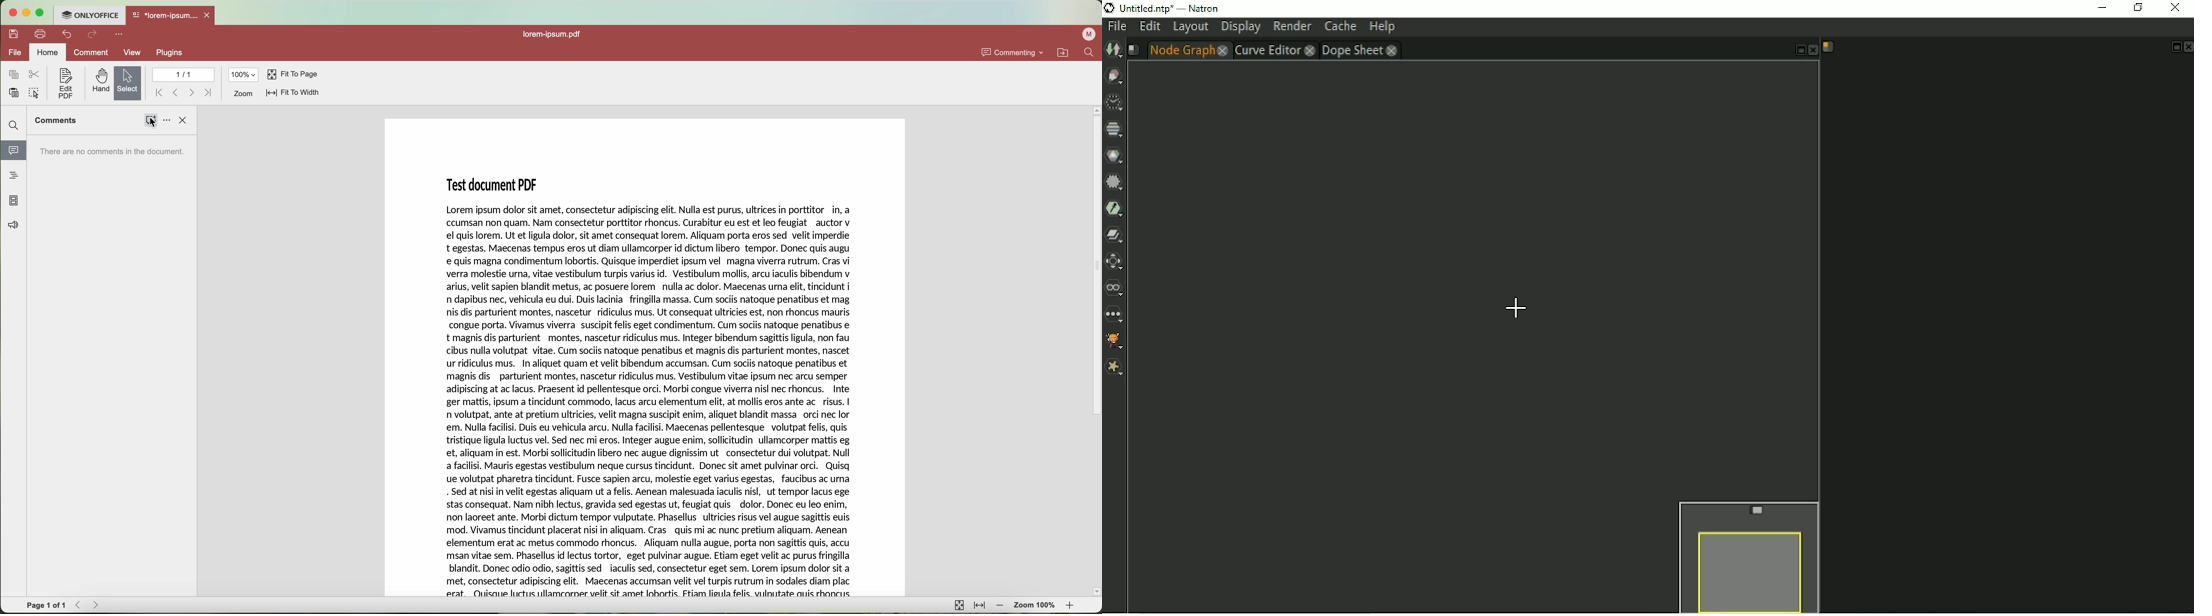 The width and height of the screenshot is (2212, 616). I want to click on close program, so click(11, 13).